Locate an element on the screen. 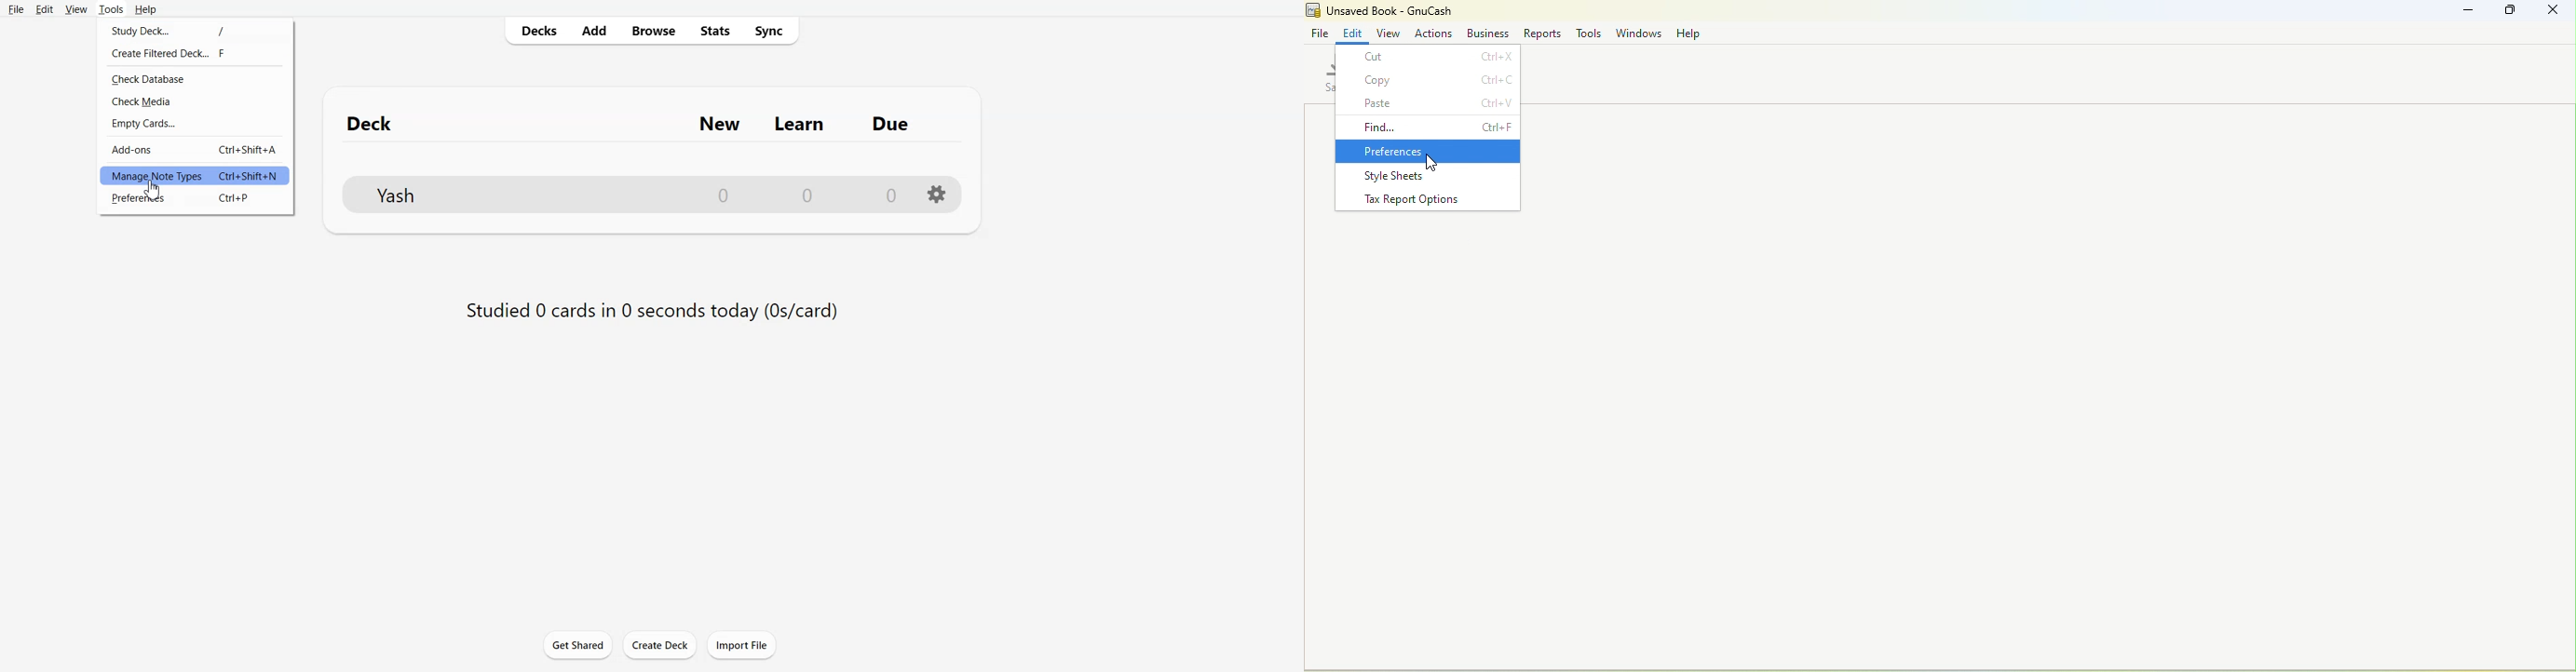  Sync is located at coordinates (772, 30).